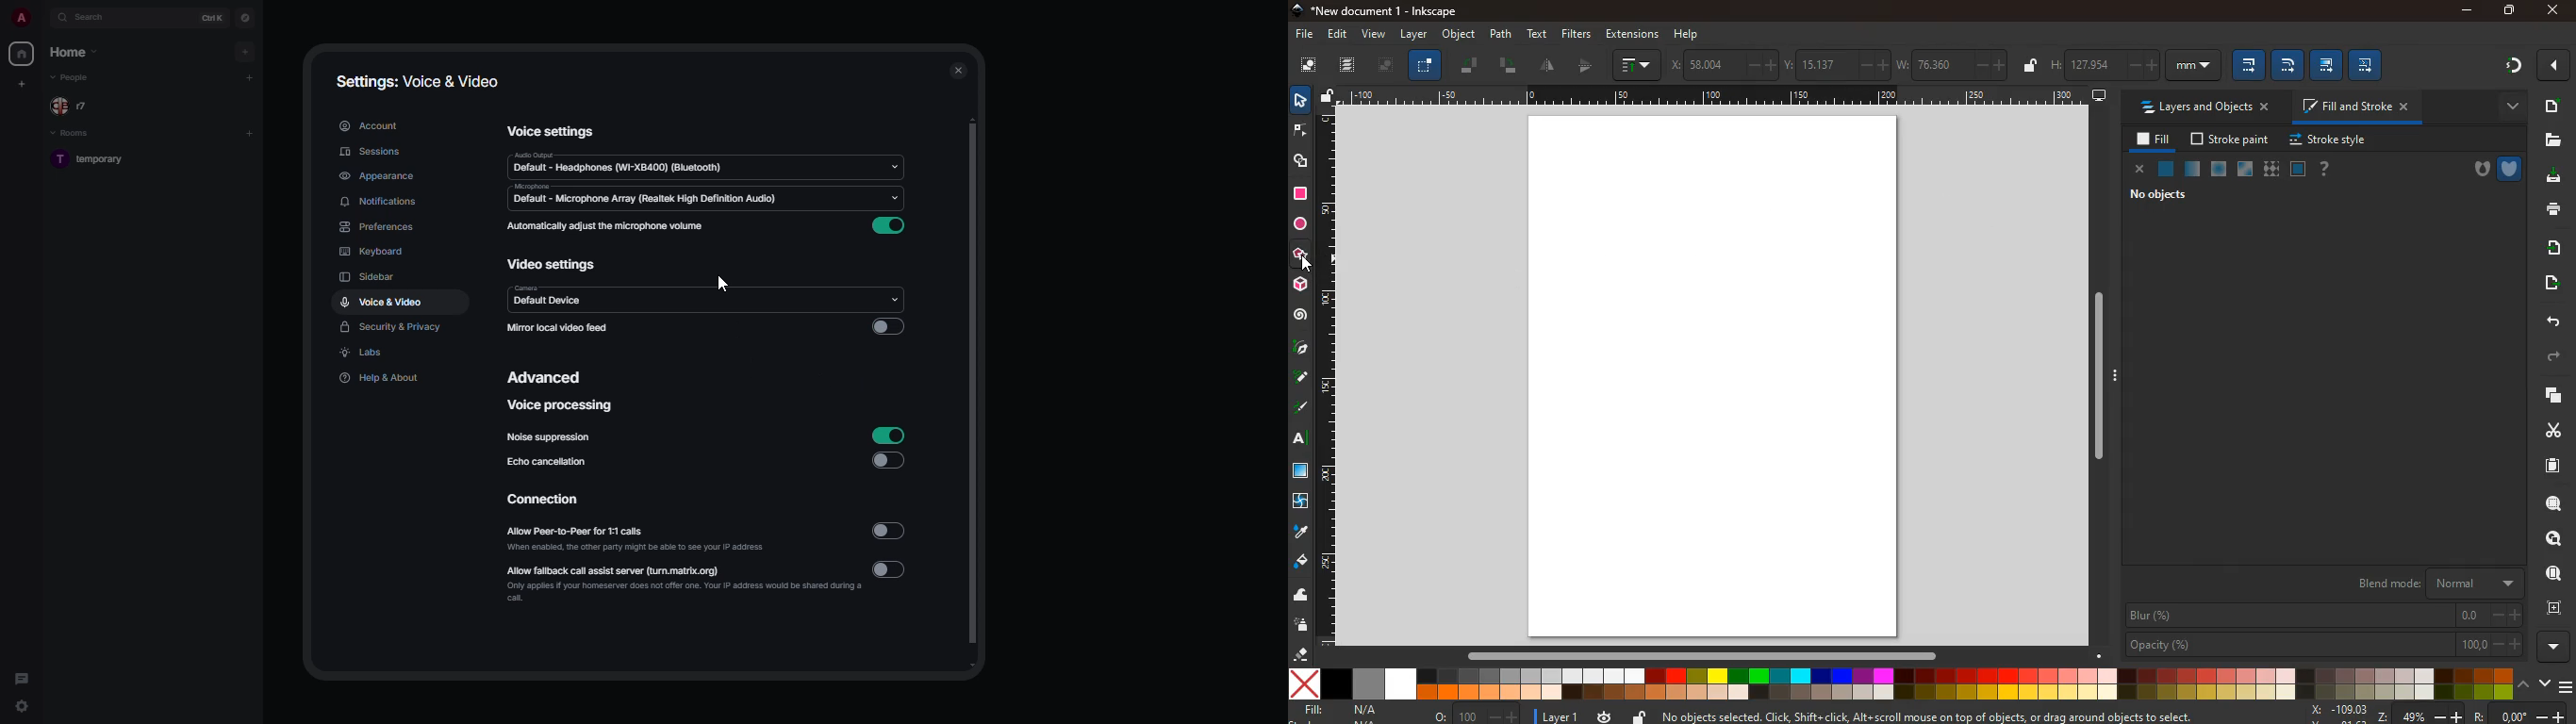  I want to click on security & privacy, so click(392, 328).